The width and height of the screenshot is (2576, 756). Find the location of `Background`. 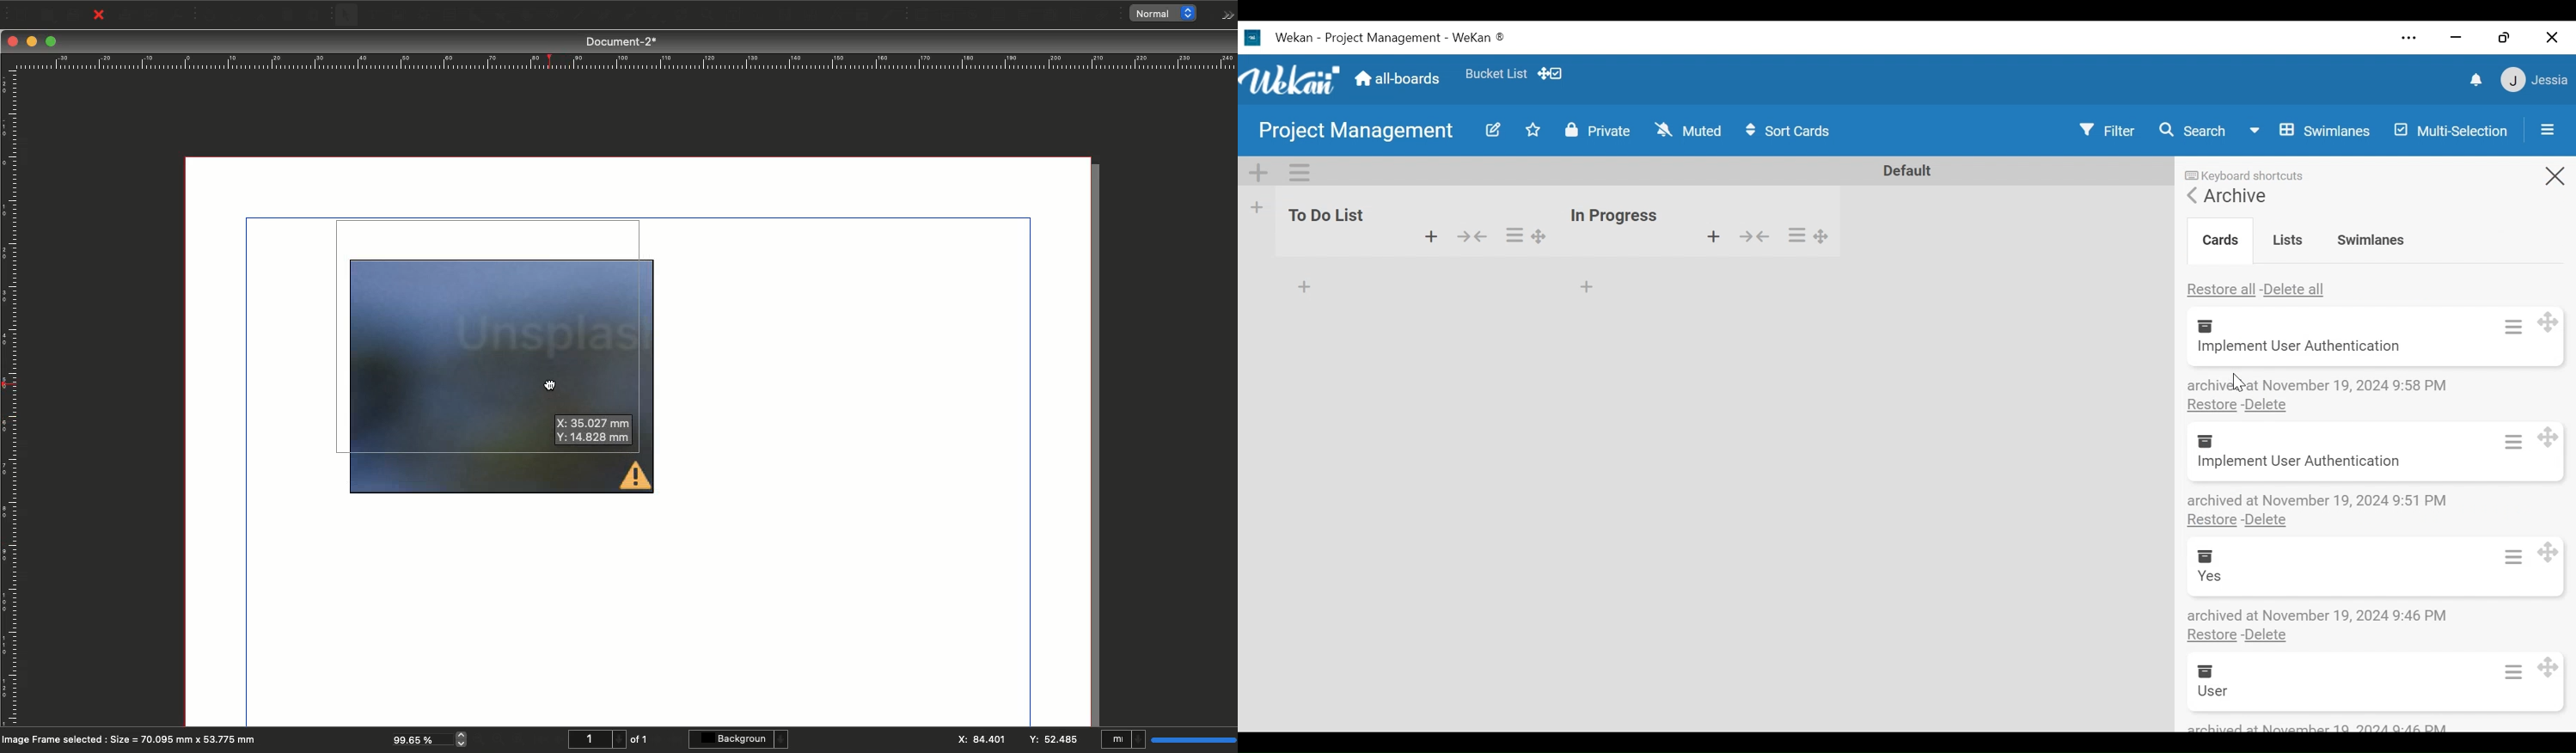

Background is located at coordinates (741, 739).